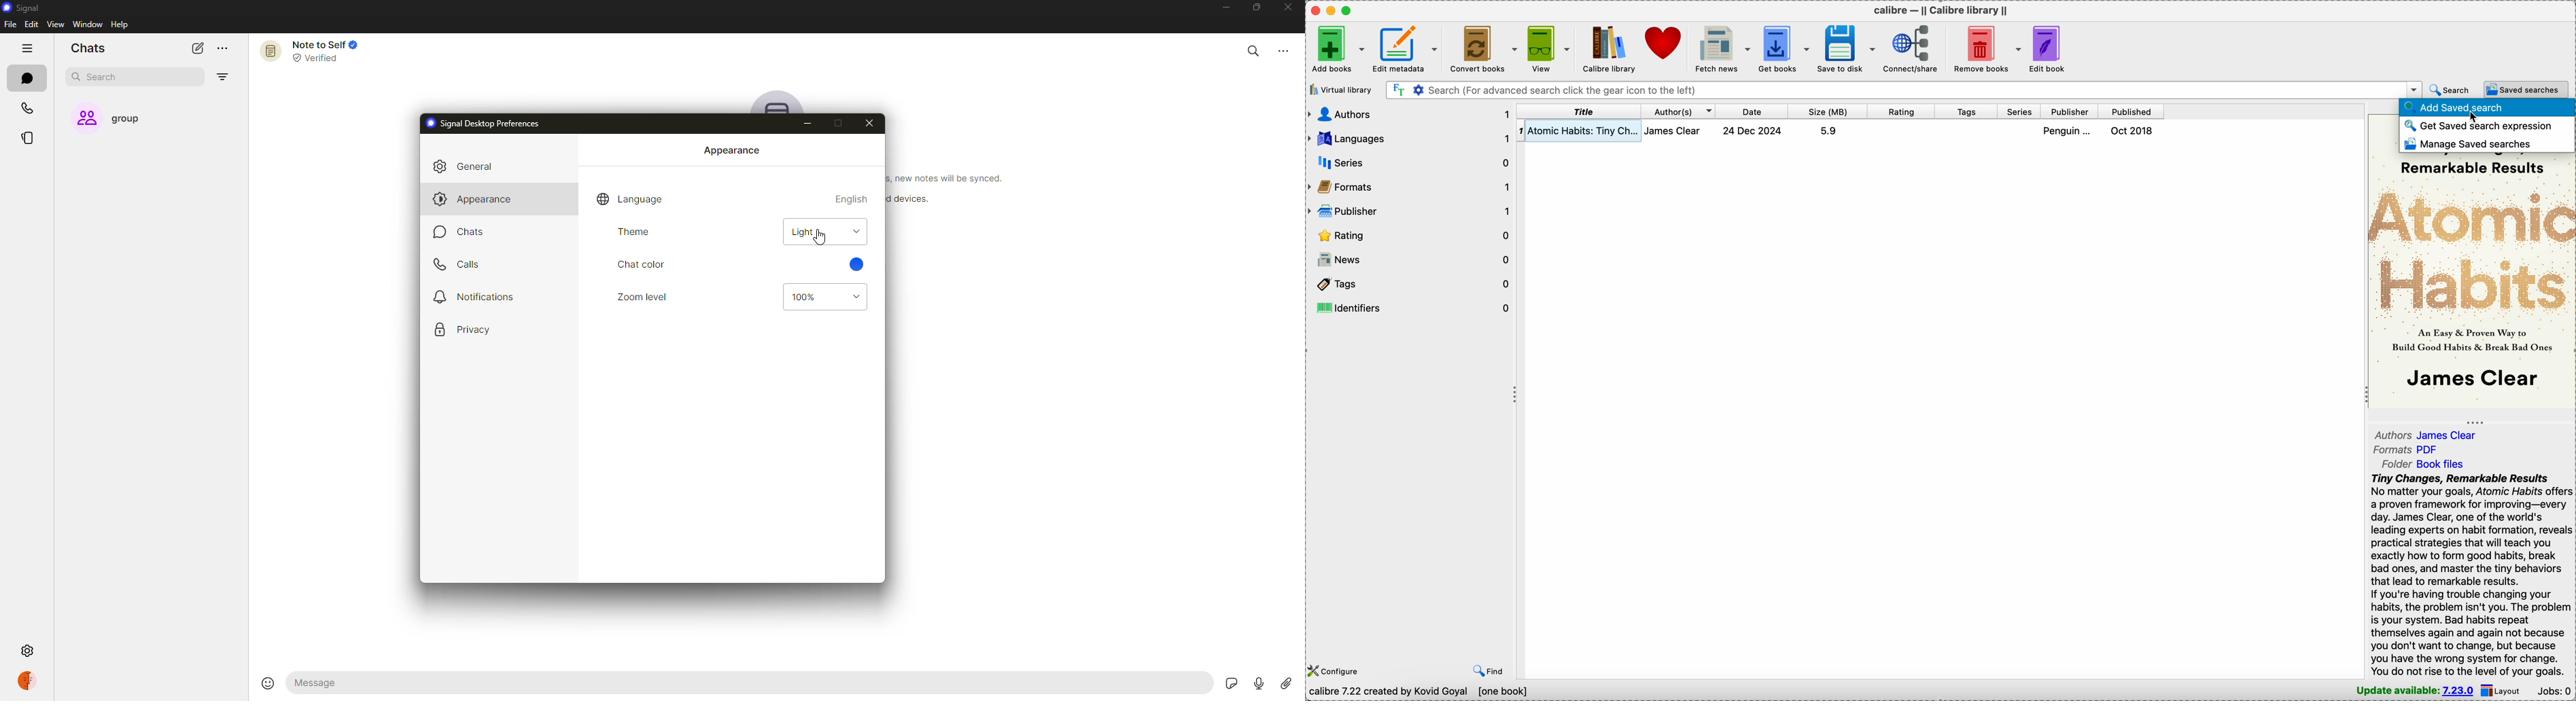 The image size is (2576, 728). Describe the element at coordinates (2431, 434) in the screenshot. I see `authors James Clear` at that location.